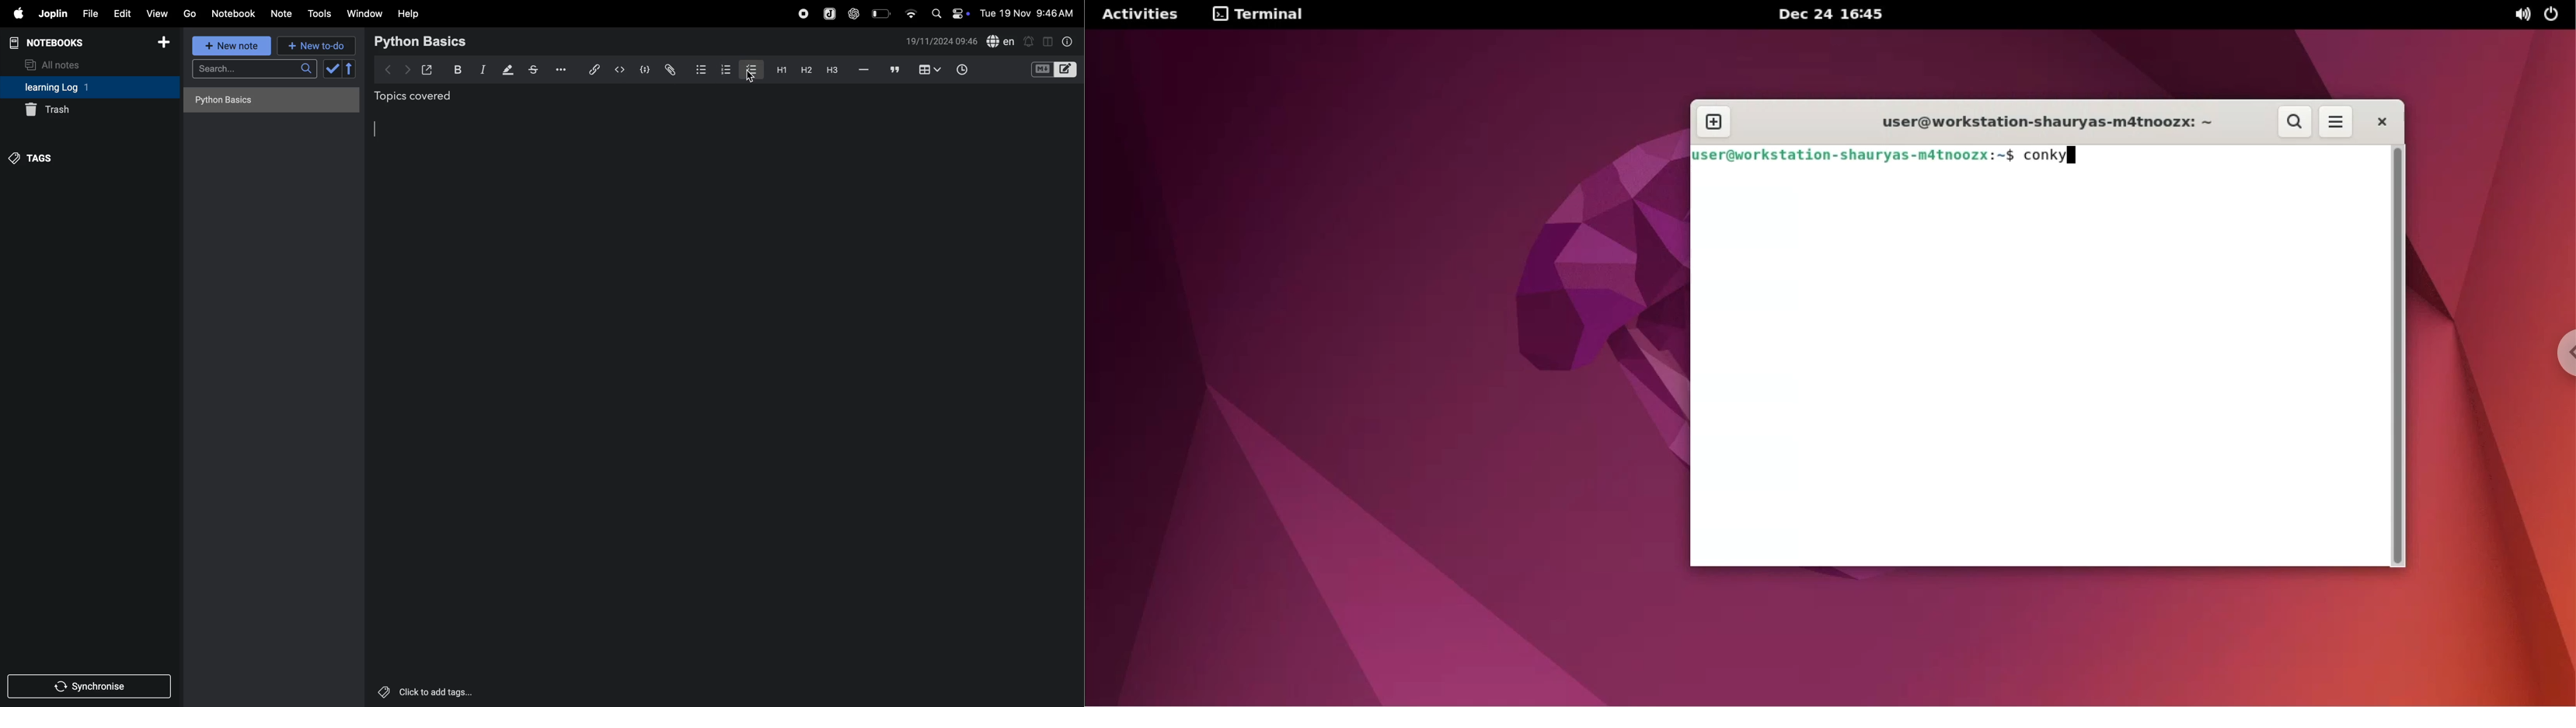 The width and height of the screenshot is (2576, 728). Describe the element at coordinates (408, 70) in the screenshot. I see `forward` at that location.